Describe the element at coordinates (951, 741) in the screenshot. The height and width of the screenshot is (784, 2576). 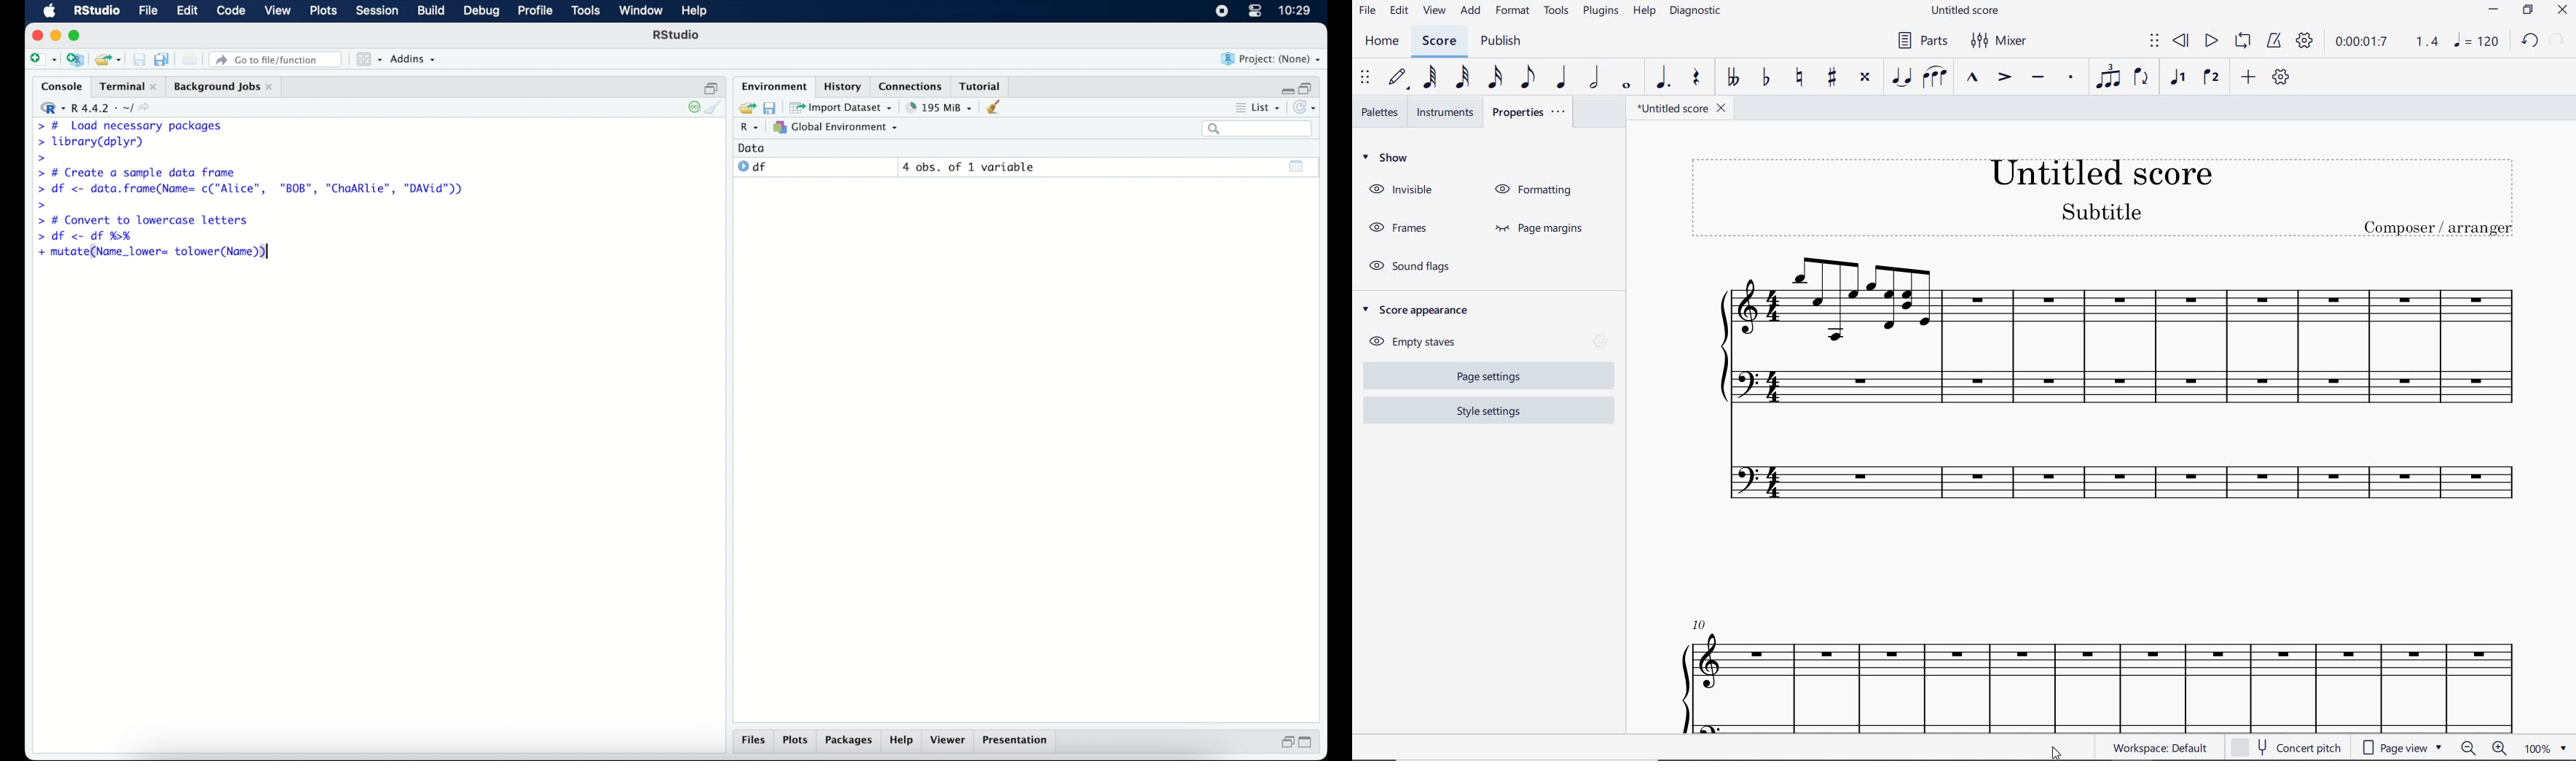
I see `viewer` at that location.